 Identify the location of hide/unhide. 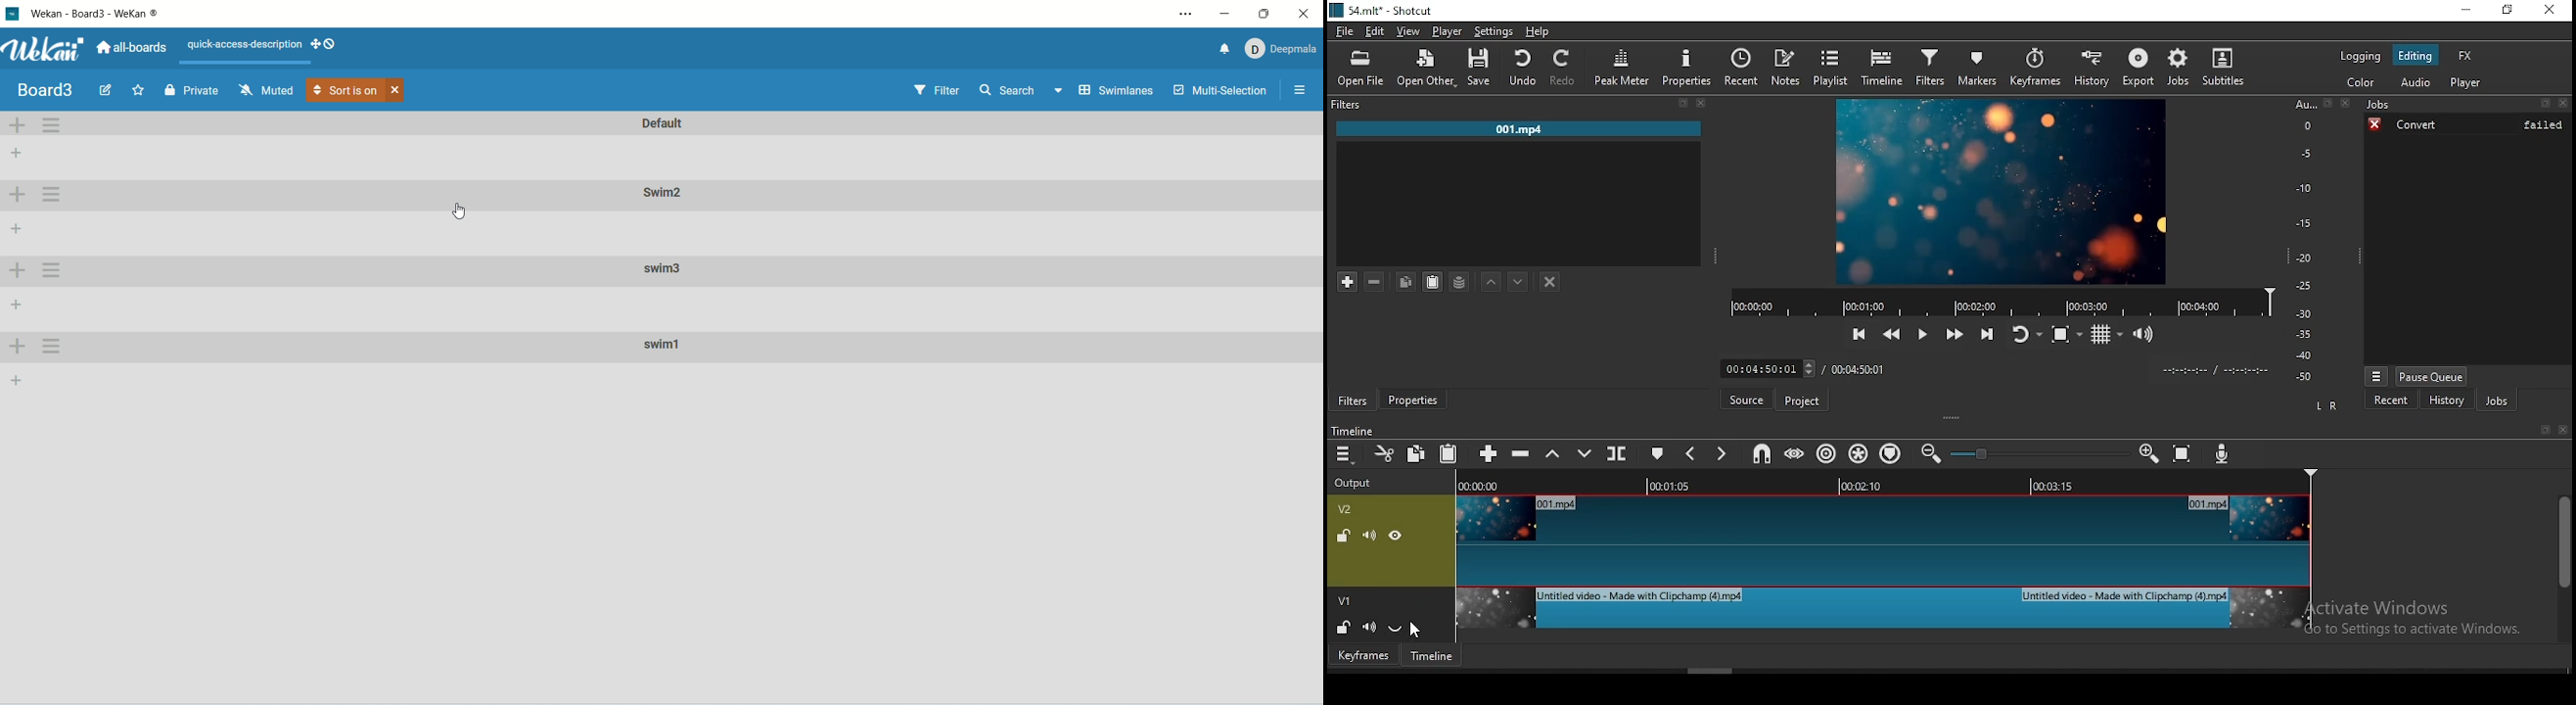
(1396, 536).